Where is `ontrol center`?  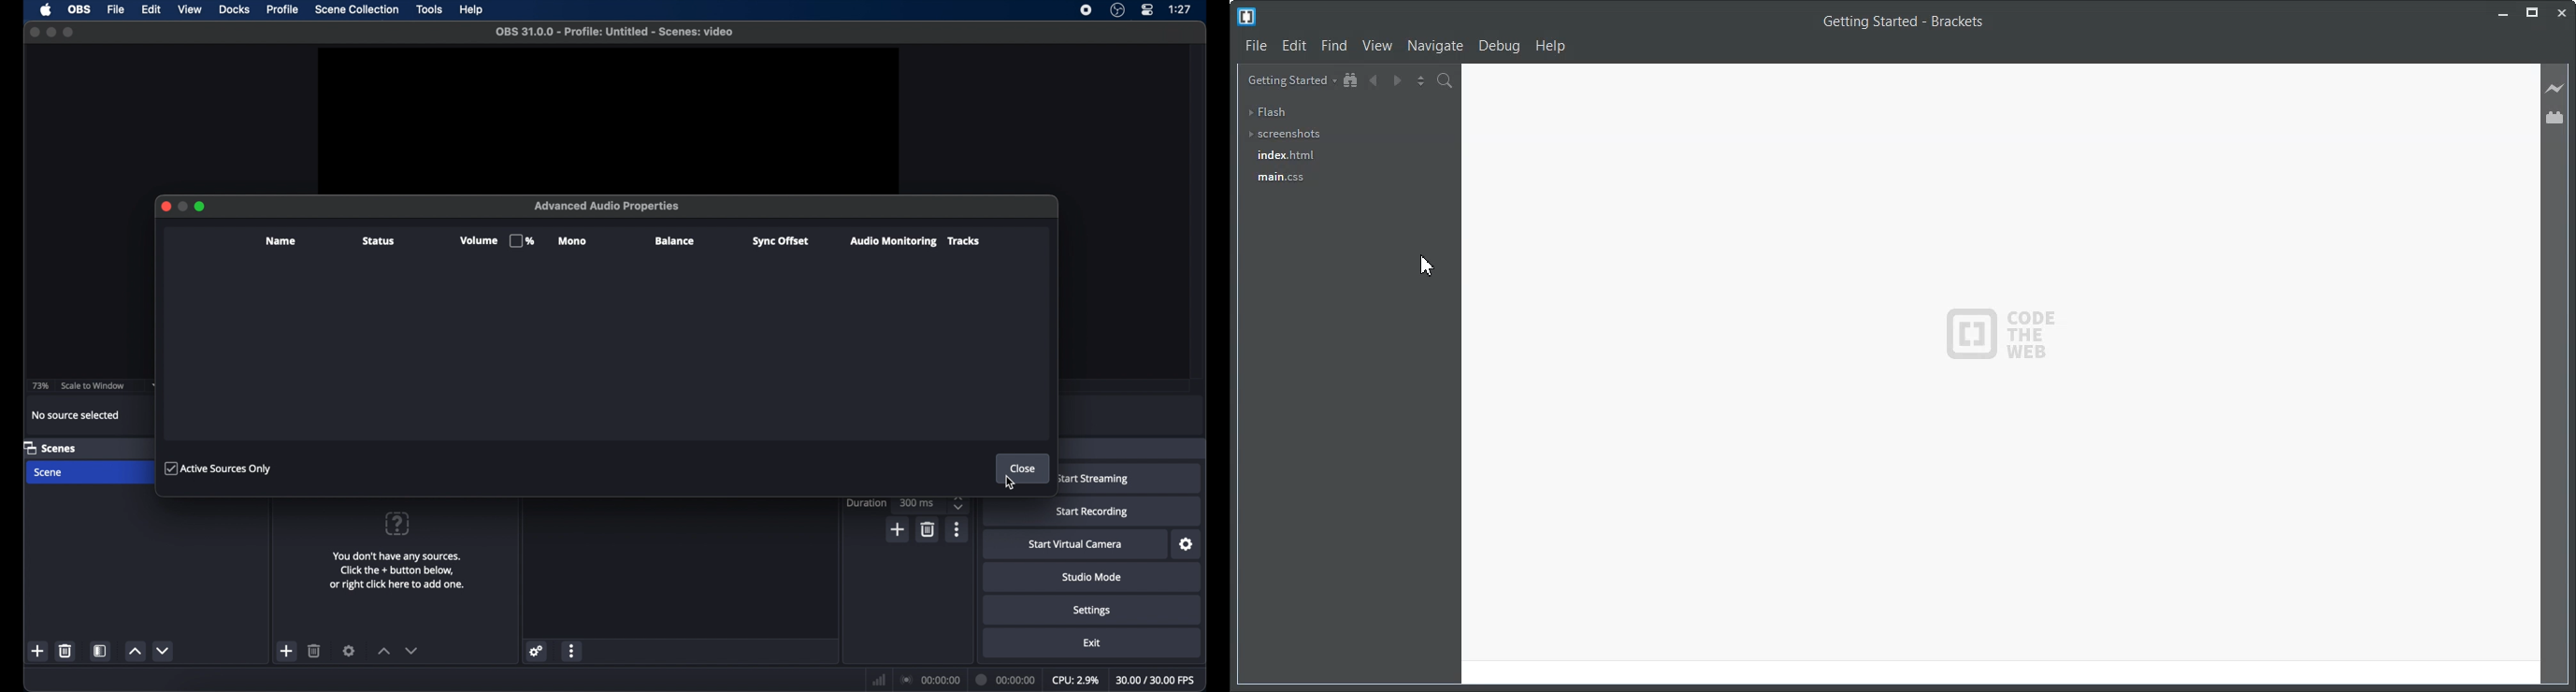
ontrol center is located at coordinates (1149, 10).